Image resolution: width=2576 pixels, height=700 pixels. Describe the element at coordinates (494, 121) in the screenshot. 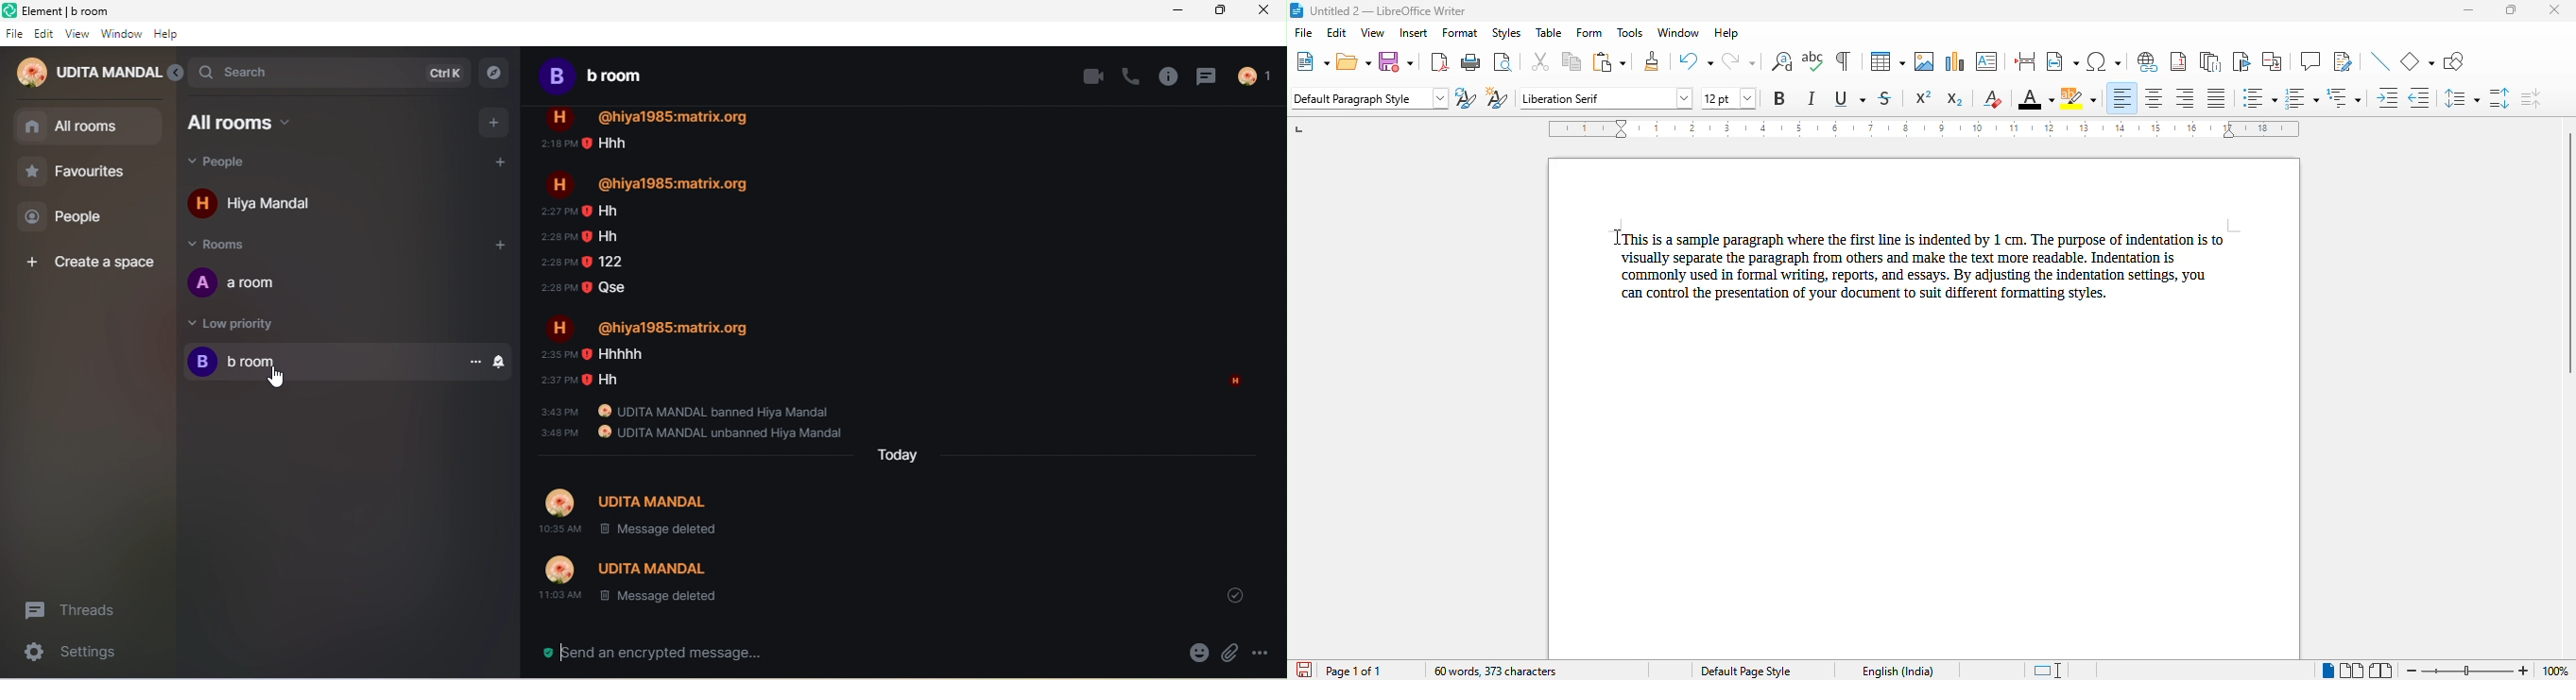

I see `add` at that location.